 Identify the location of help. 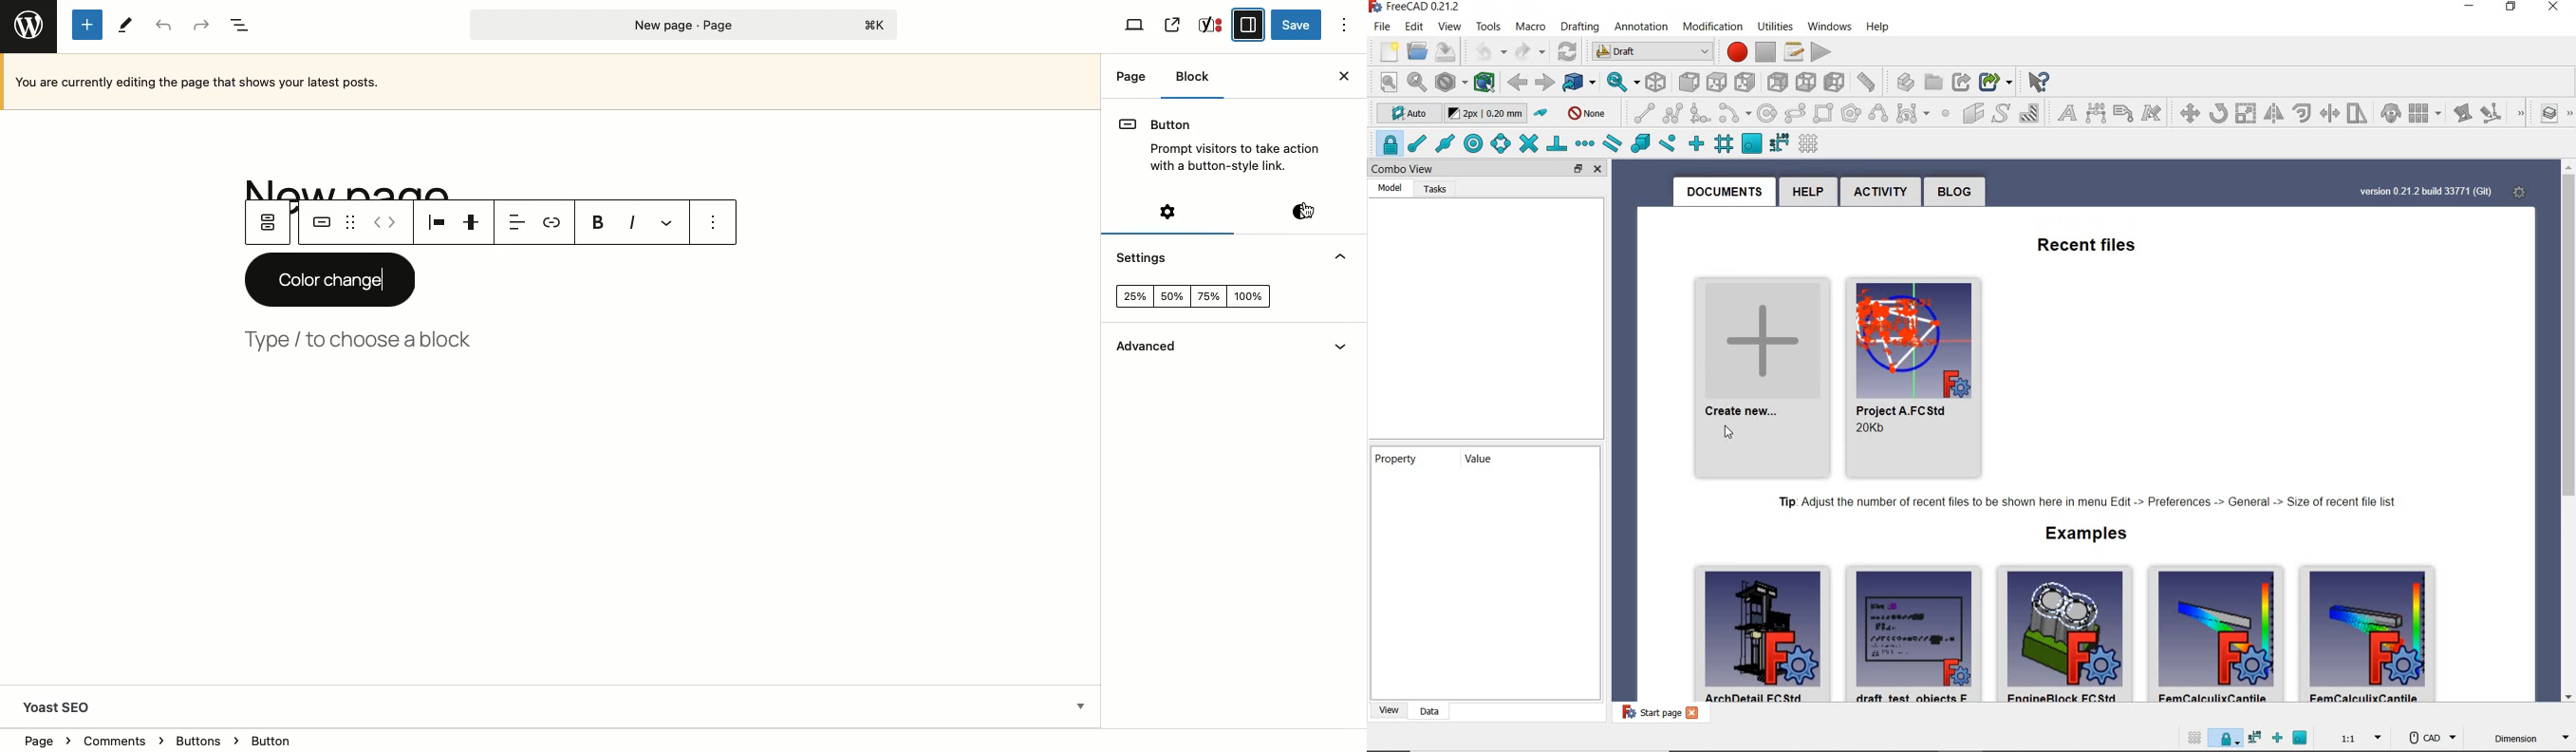
(1714, 26).